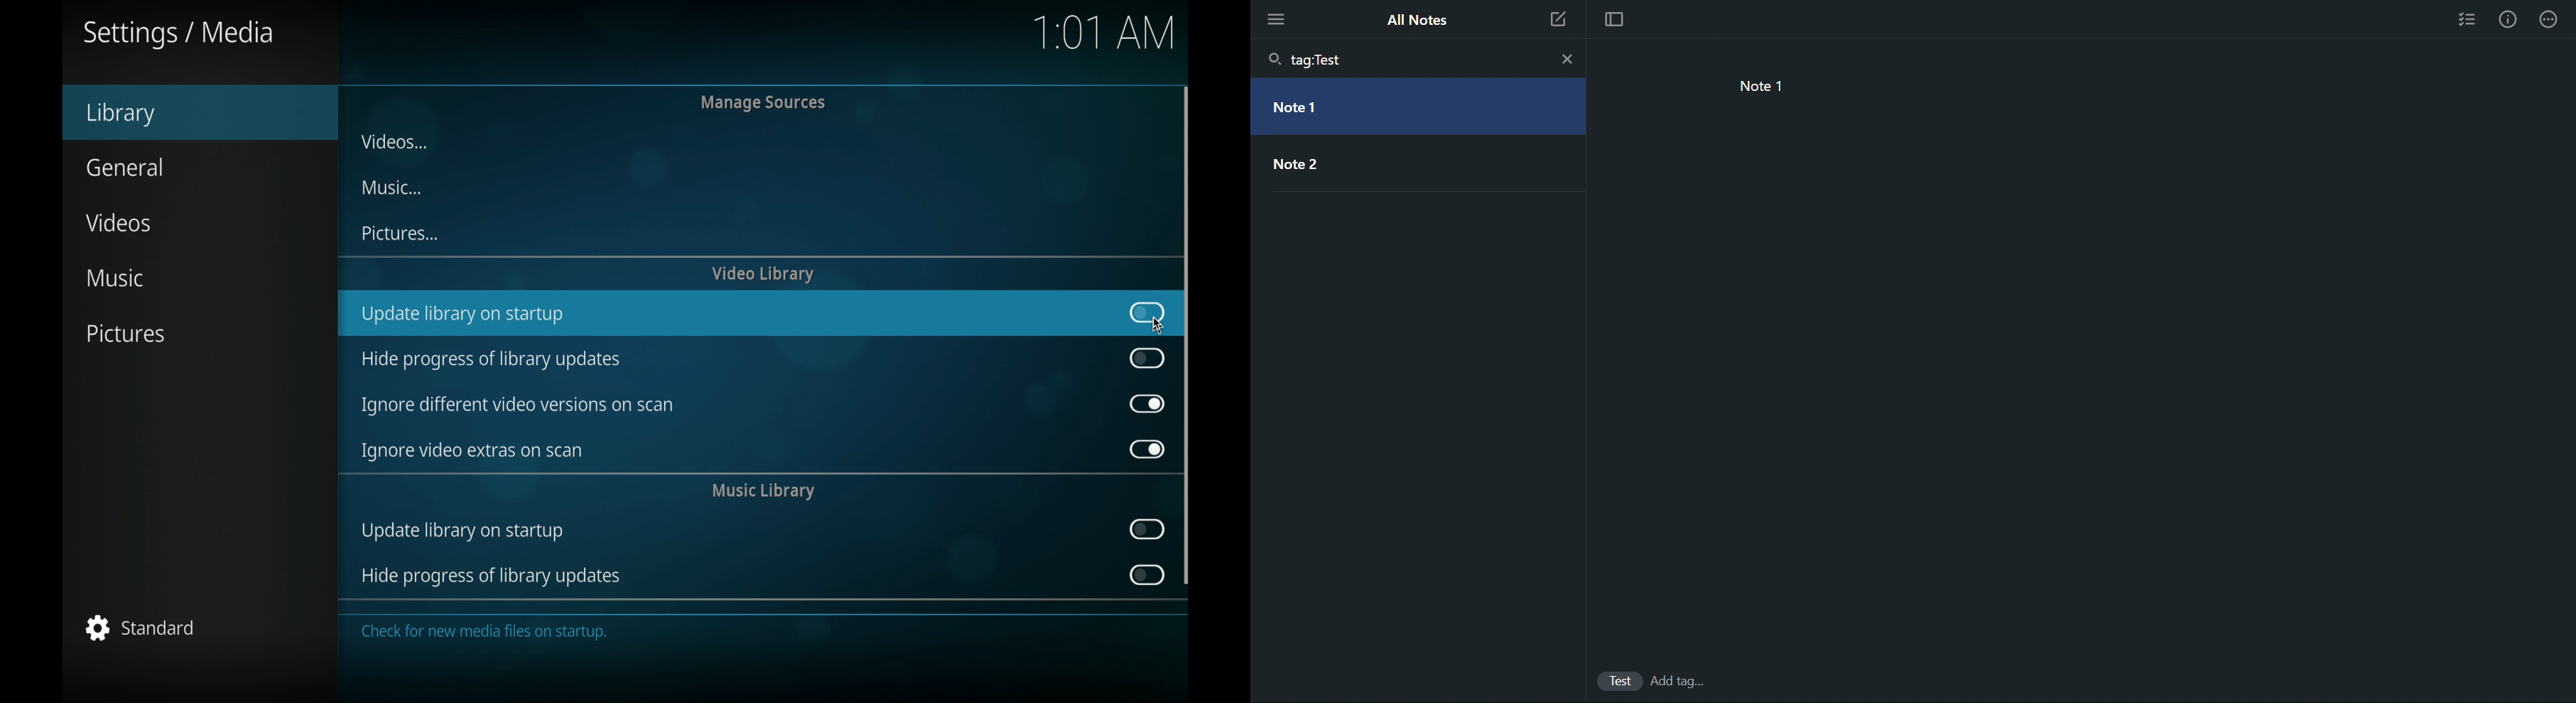 The image size is (2576, 728). I want to click on videos, so click(117, 223).